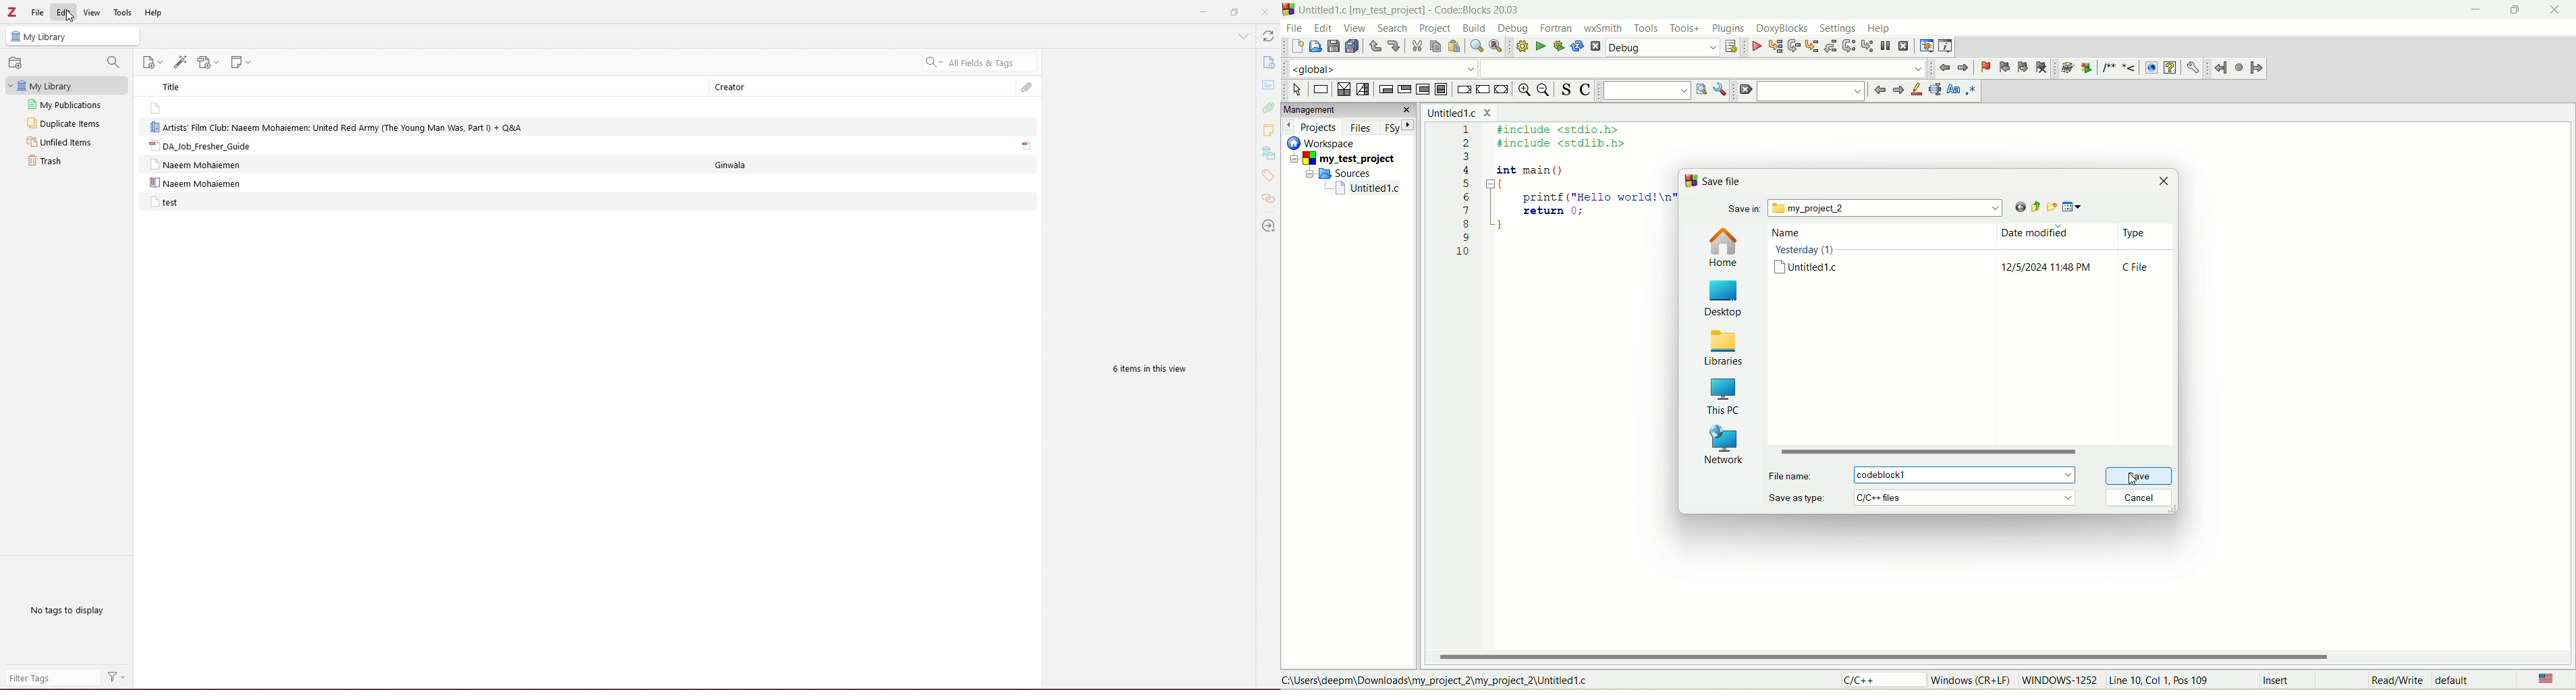 The height and width of the screenshot is (700, 2576). I want to click on title, so click(1369, 188).